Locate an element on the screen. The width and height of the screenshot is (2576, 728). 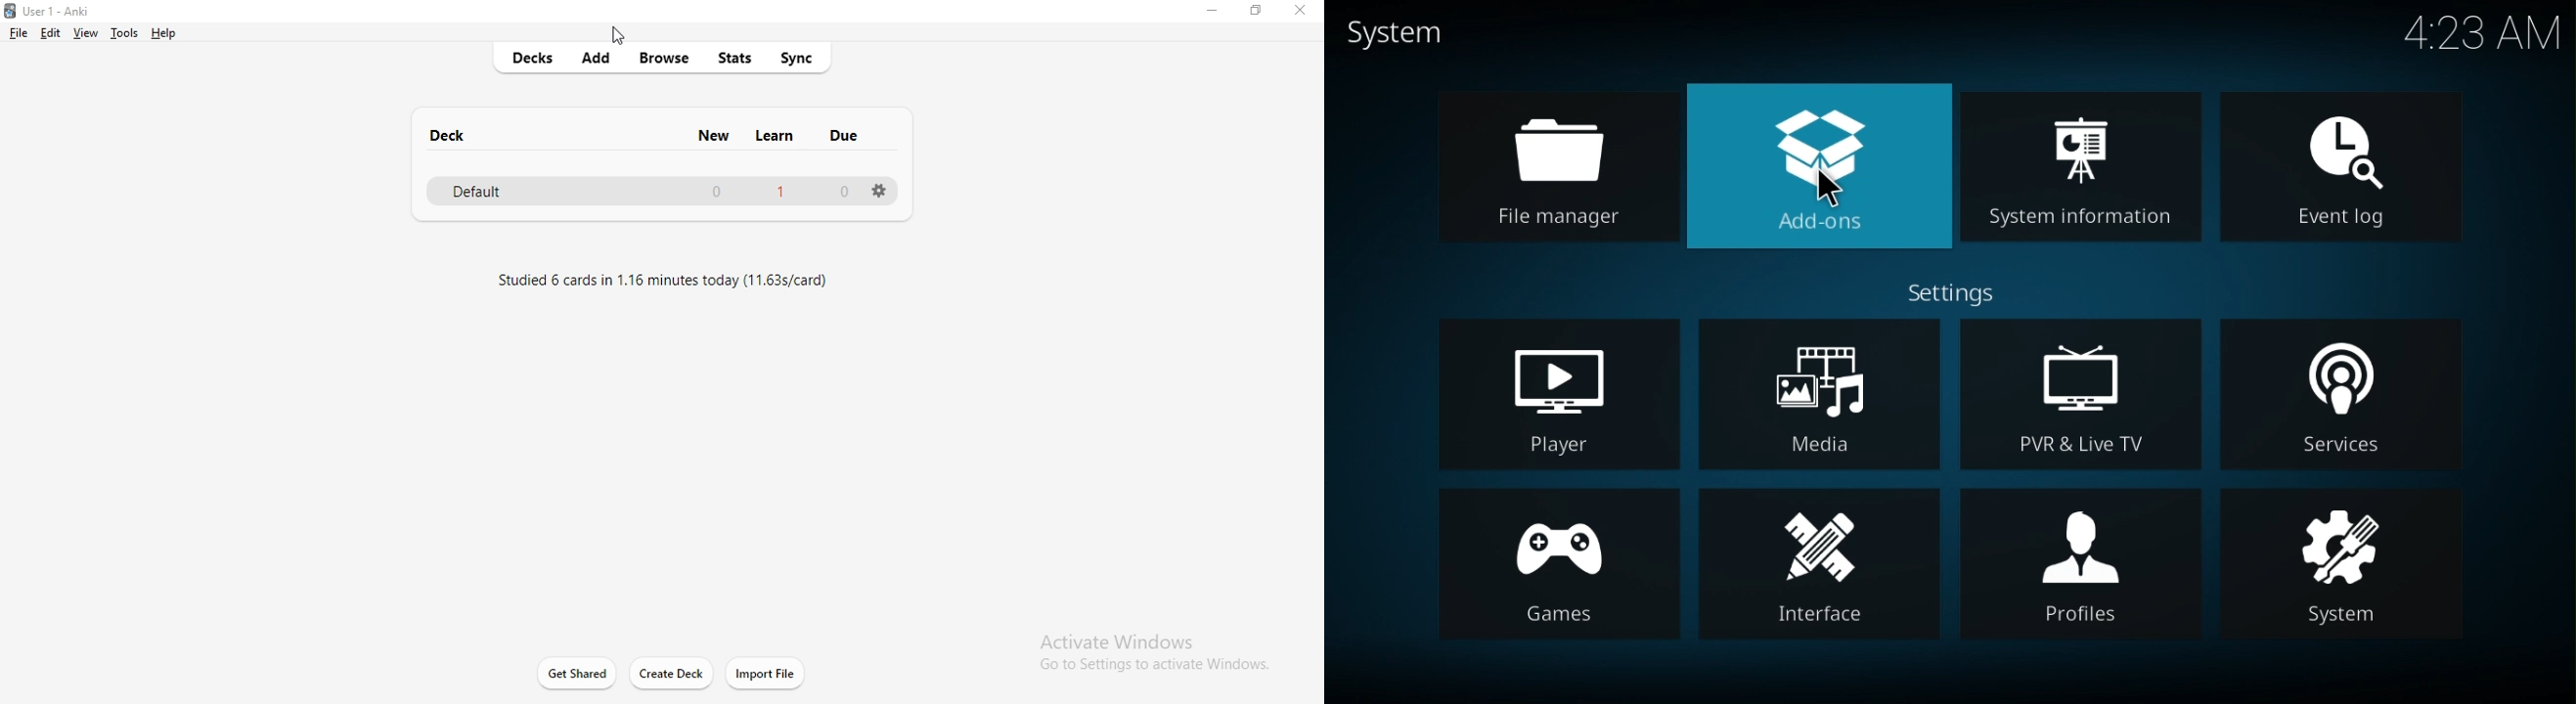
Activate Windows Go to Settings to activate Windows. is located at coordinates (1146, 651).